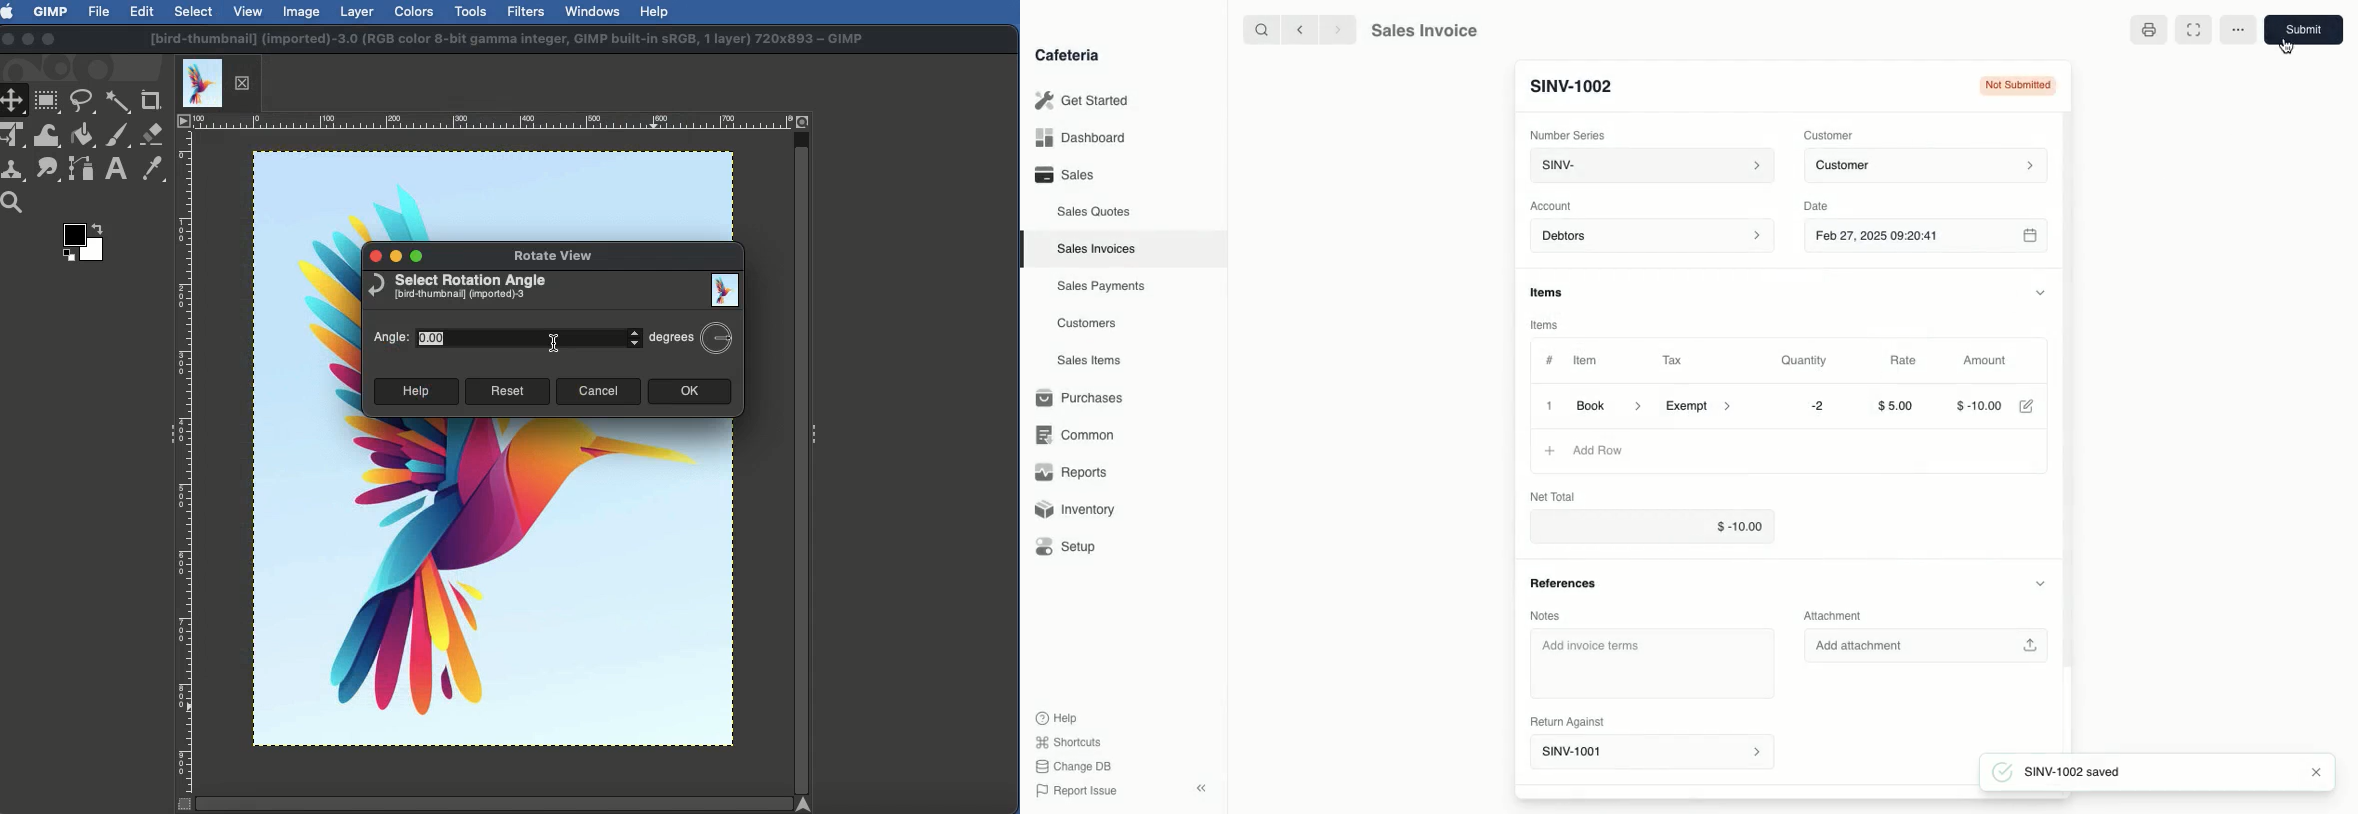 This screenshot has width=2380, height=840. What do you see at coordinates (1571, 86) in the screenshot?
I see `SINV-1001` at bounding box center [1571, 86].